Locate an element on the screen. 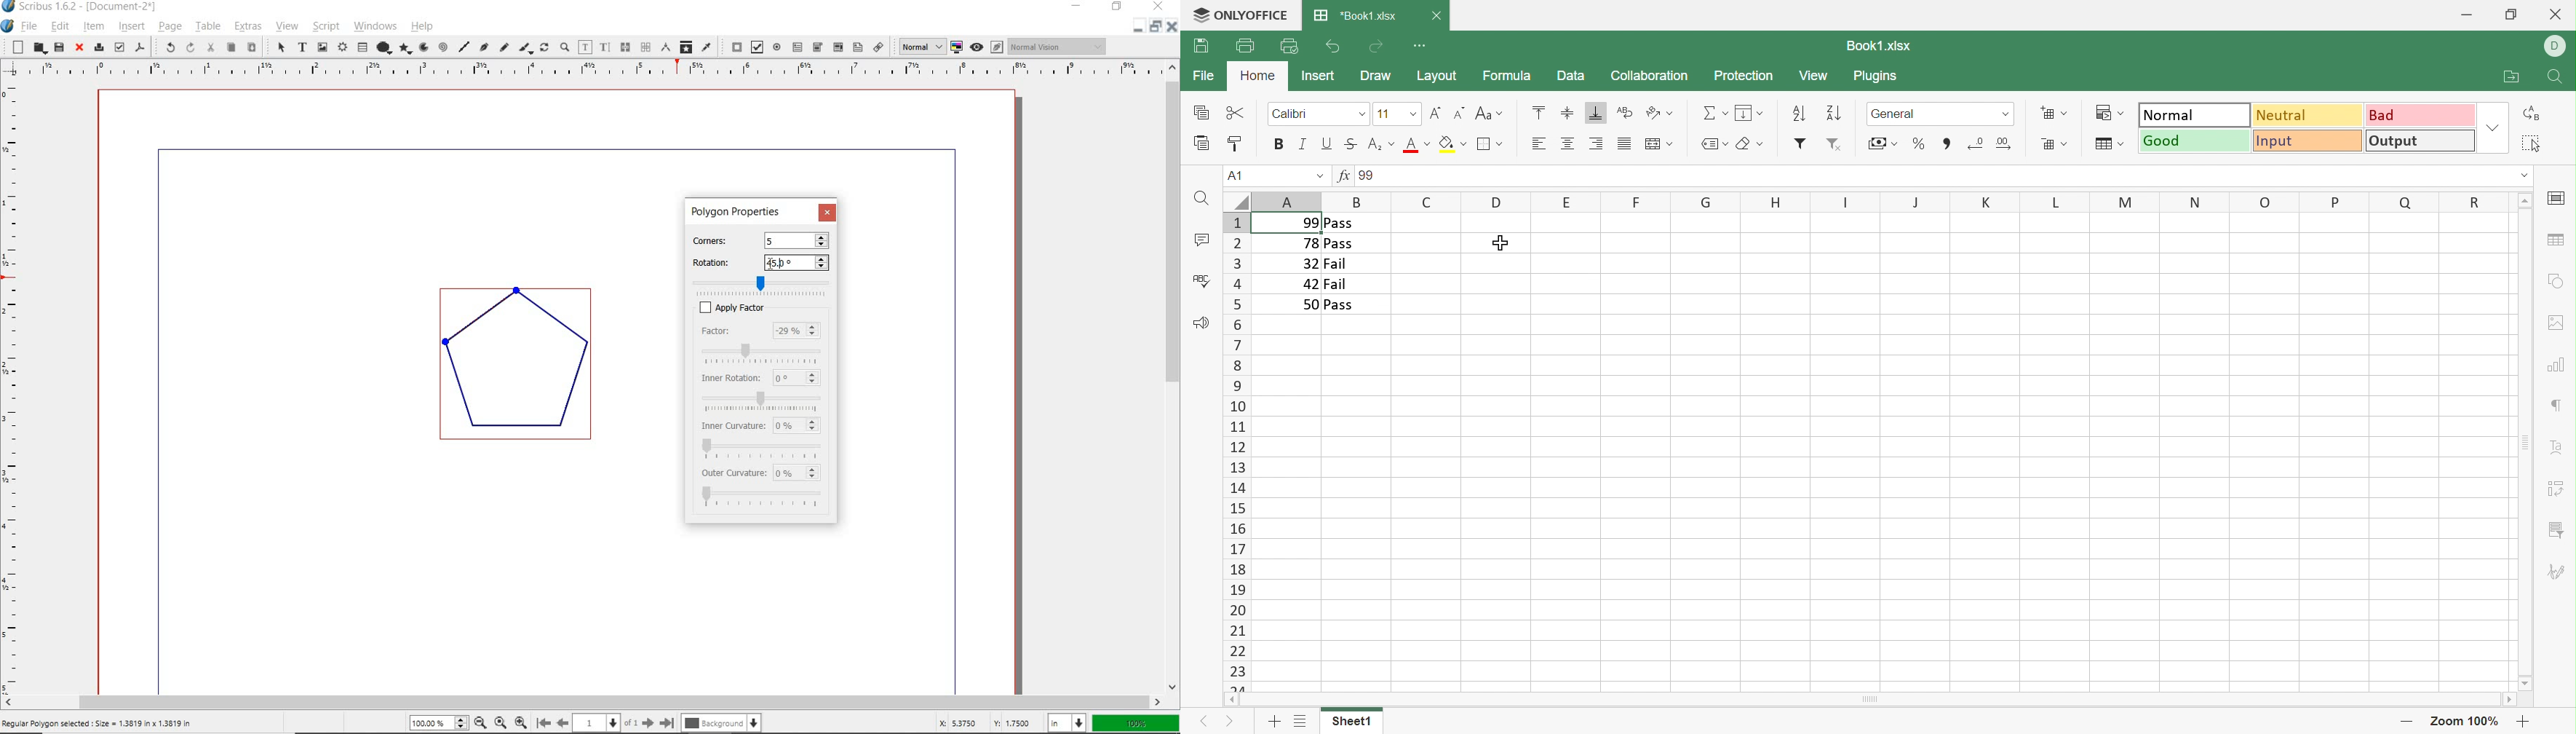 Image resolution: width=2576 pixels, height=756 pixels. shape is located at coordinates (385, 46).